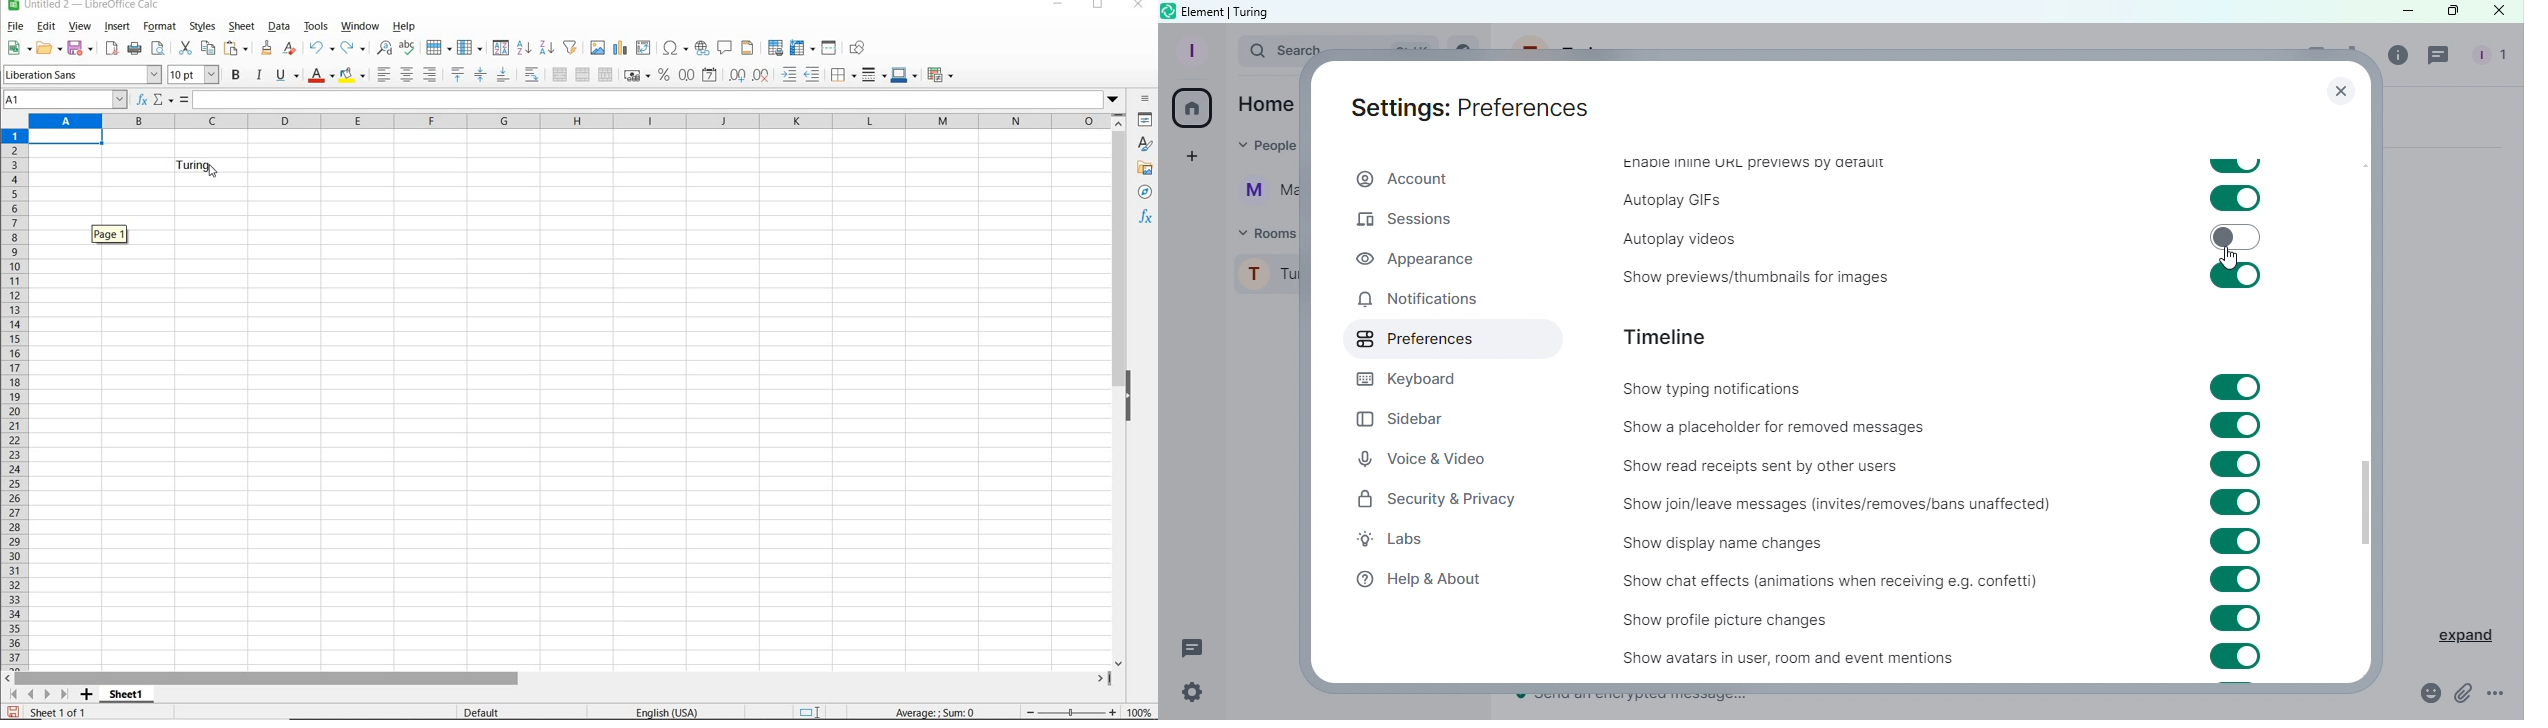 The width and height of the screenshot is (2548, 728). I want to click on People, so click(1262, 148).